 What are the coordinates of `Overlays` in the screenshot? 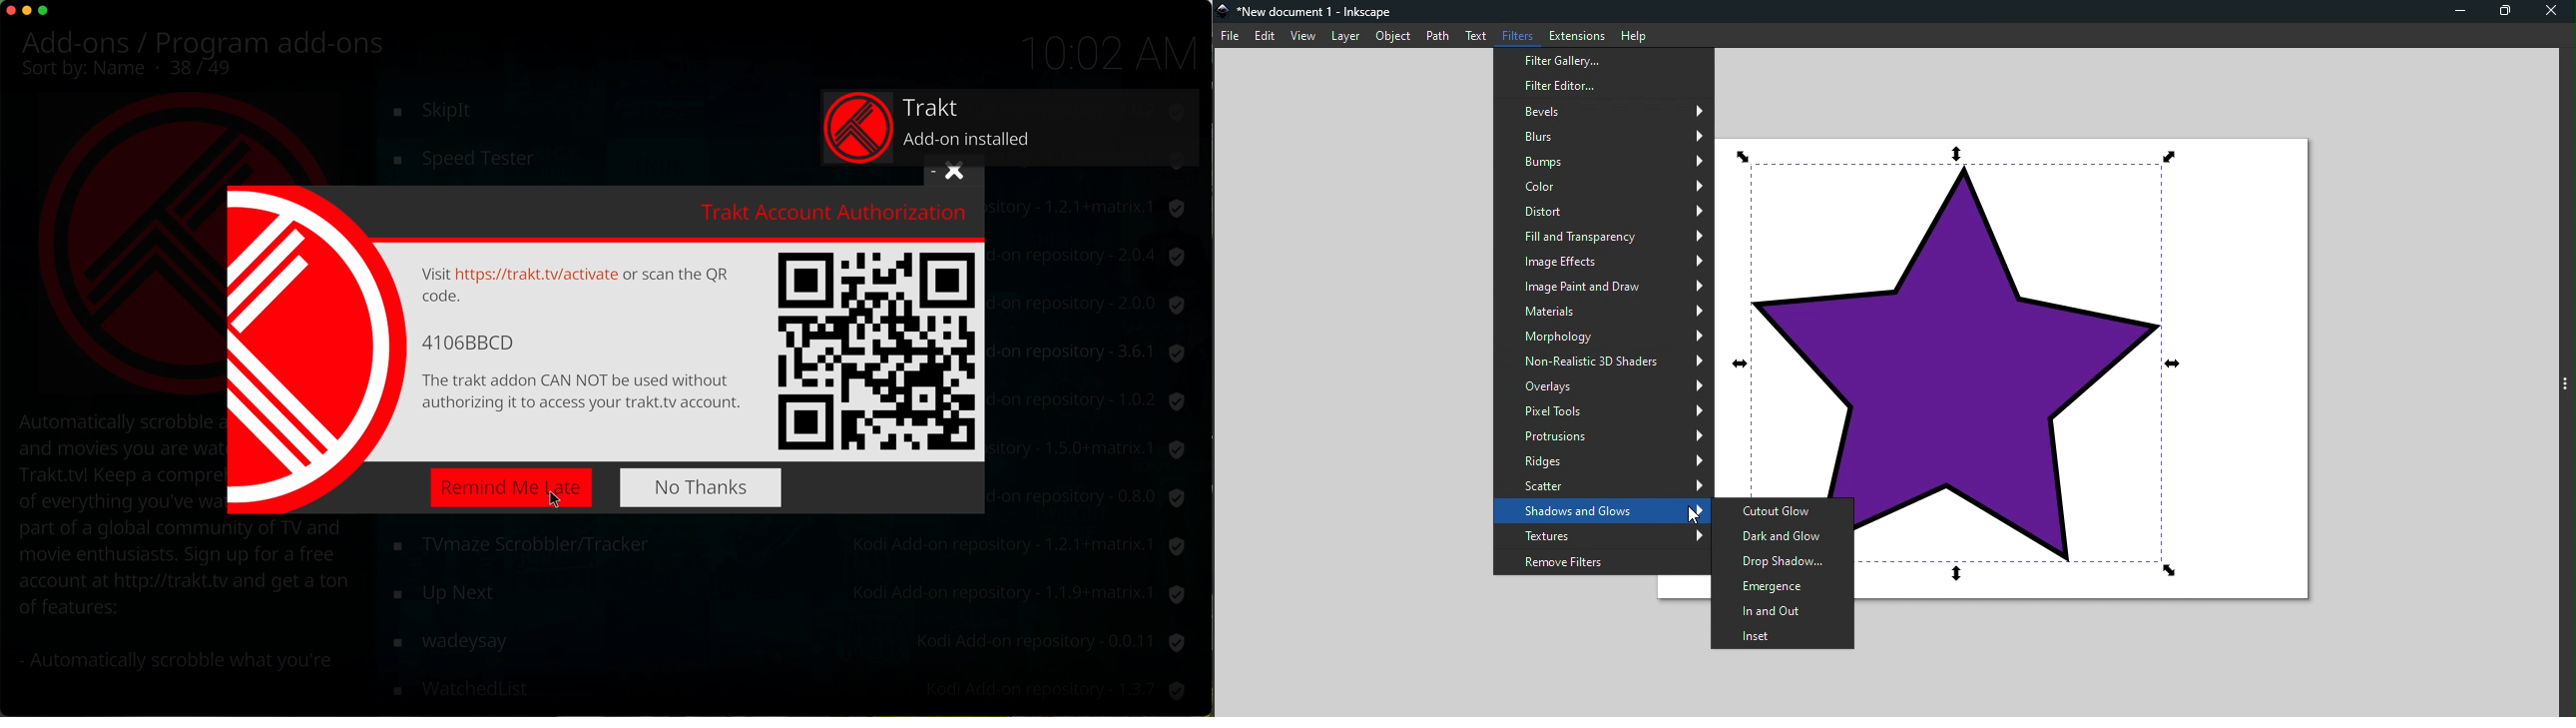 It's located at (1605, 386).